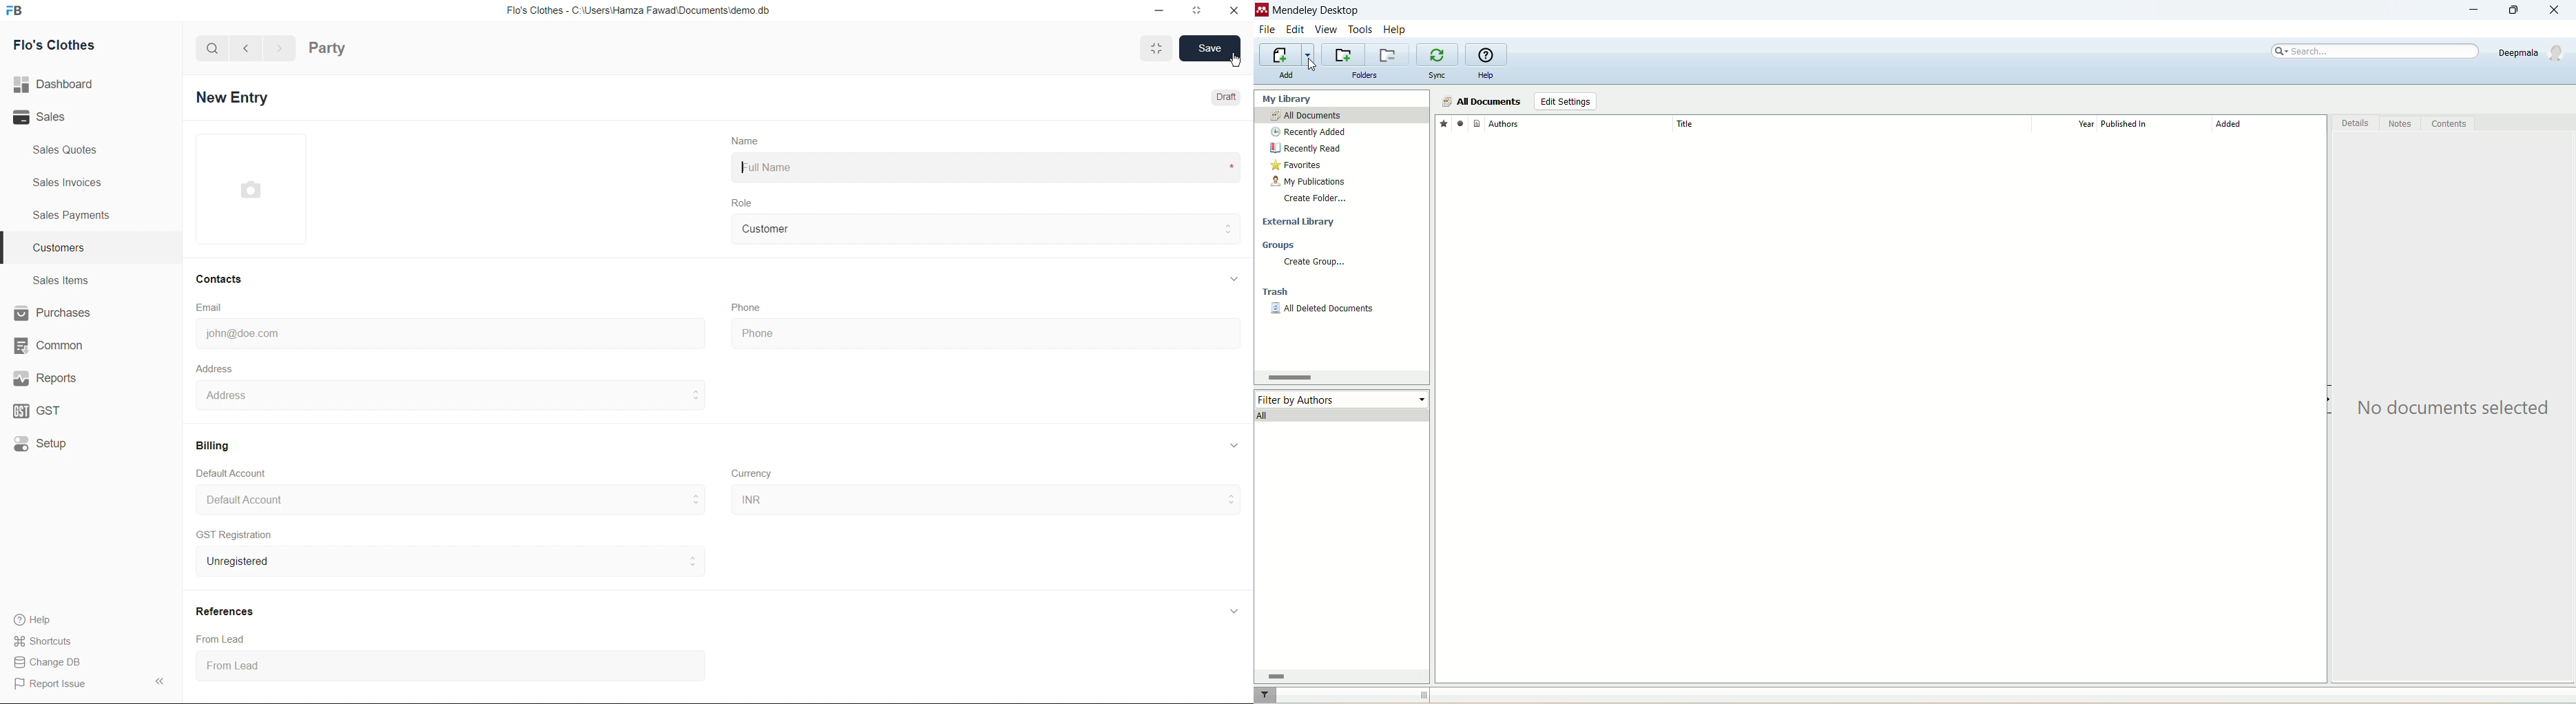 The height and width of the screenshot is (728, 2576). Describe the element at coordinates (984, 168) in the screenshot. I see `Full Name` at that location.